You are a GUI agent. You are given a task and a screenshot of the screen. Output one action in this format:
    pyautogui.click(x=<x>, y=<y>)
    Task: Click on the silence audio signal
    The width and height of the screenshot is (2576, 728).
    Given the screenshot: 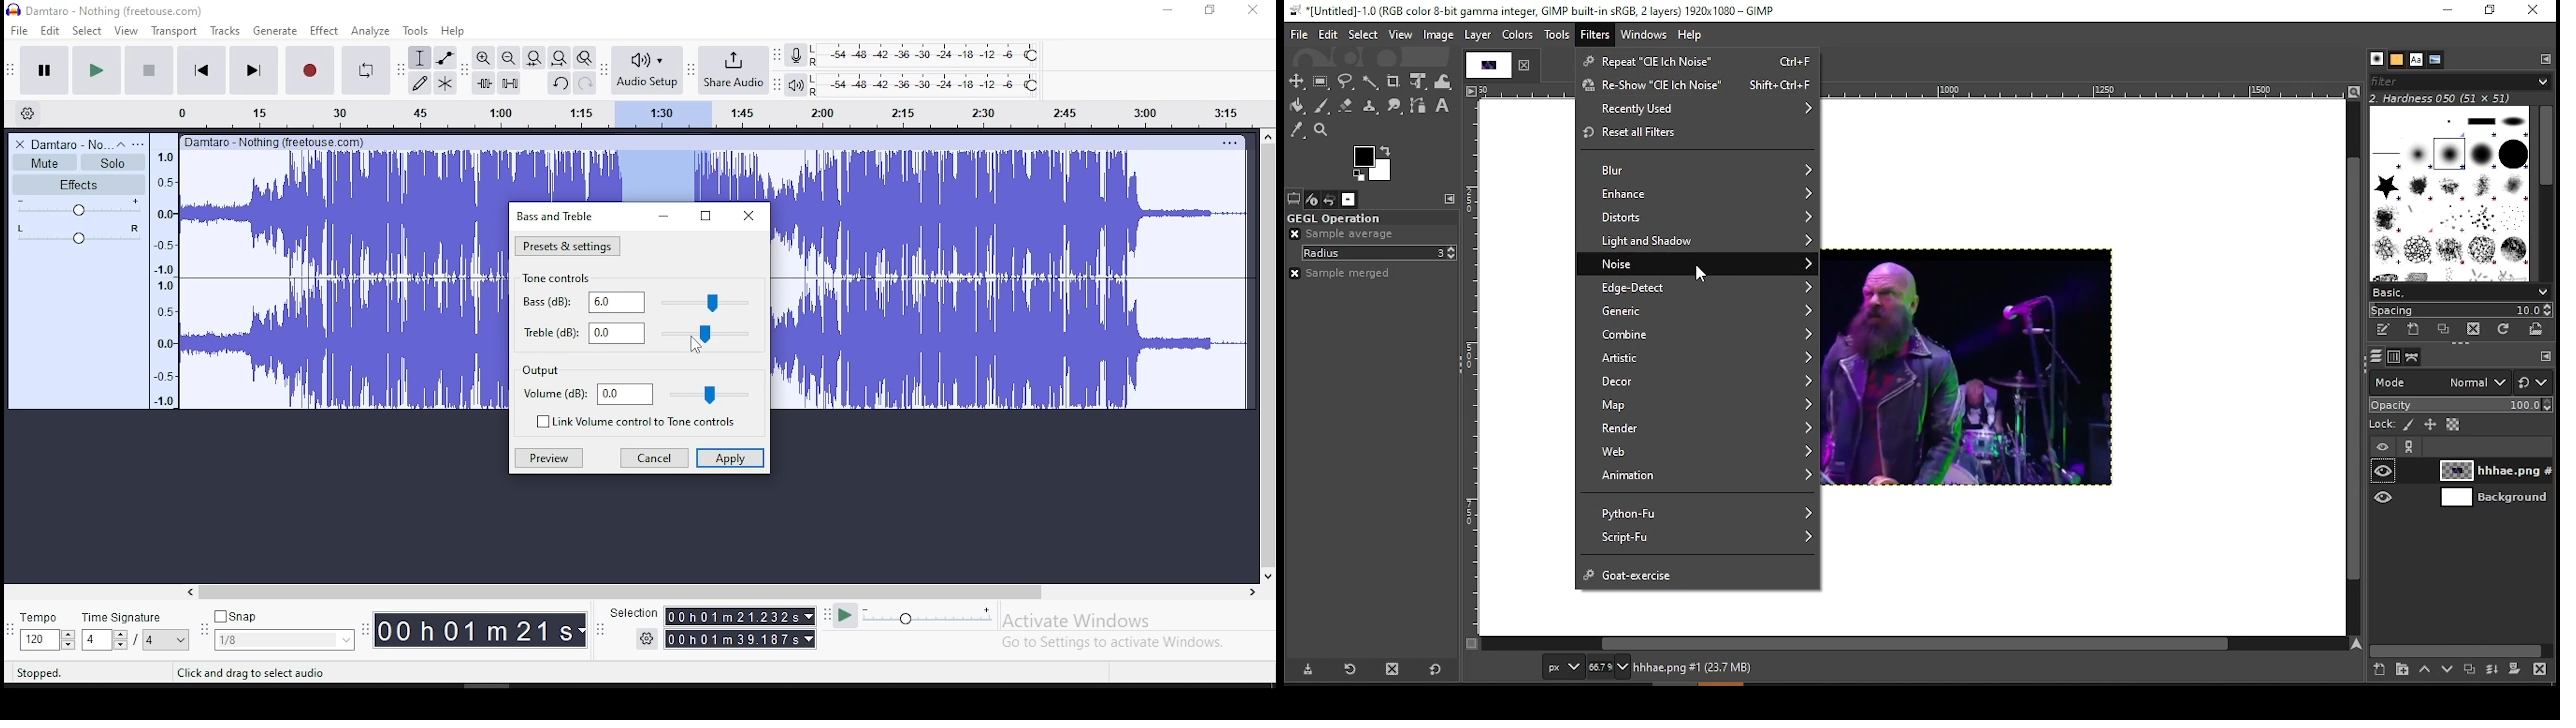 What is the action you would take?
    pyautogui.click(x=510, y=83)
    